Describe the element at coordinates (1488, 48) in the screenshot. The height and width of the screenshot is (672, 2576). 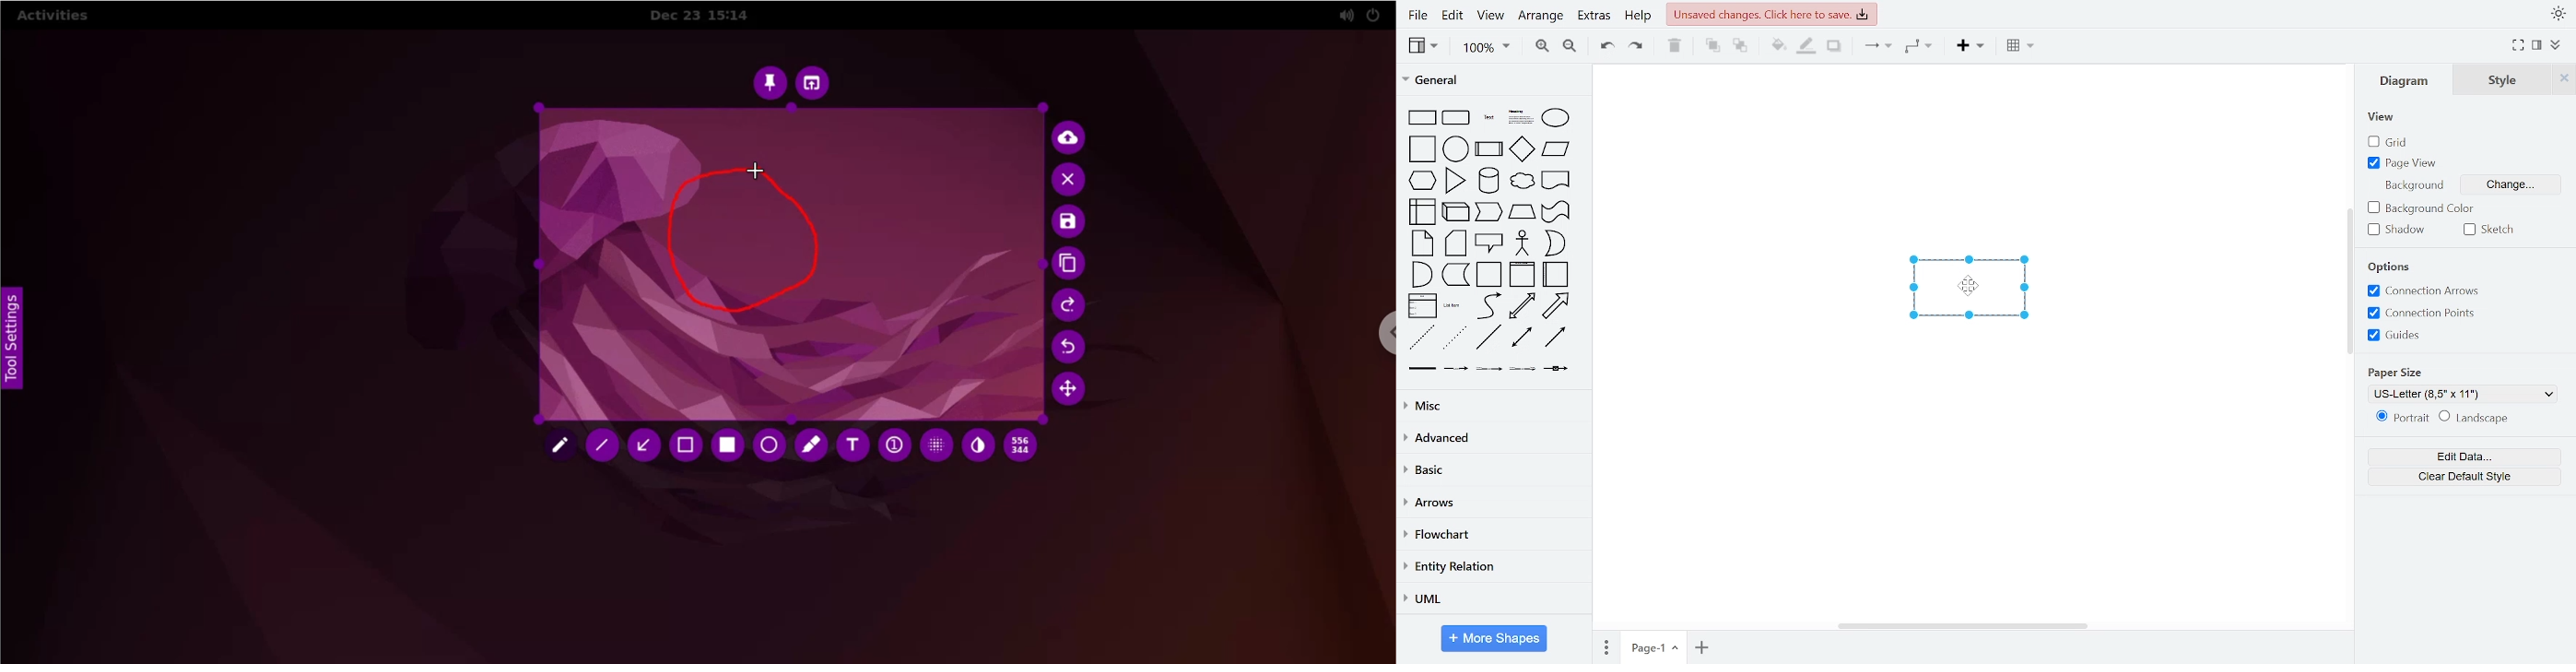
I see `zoom` at that location.